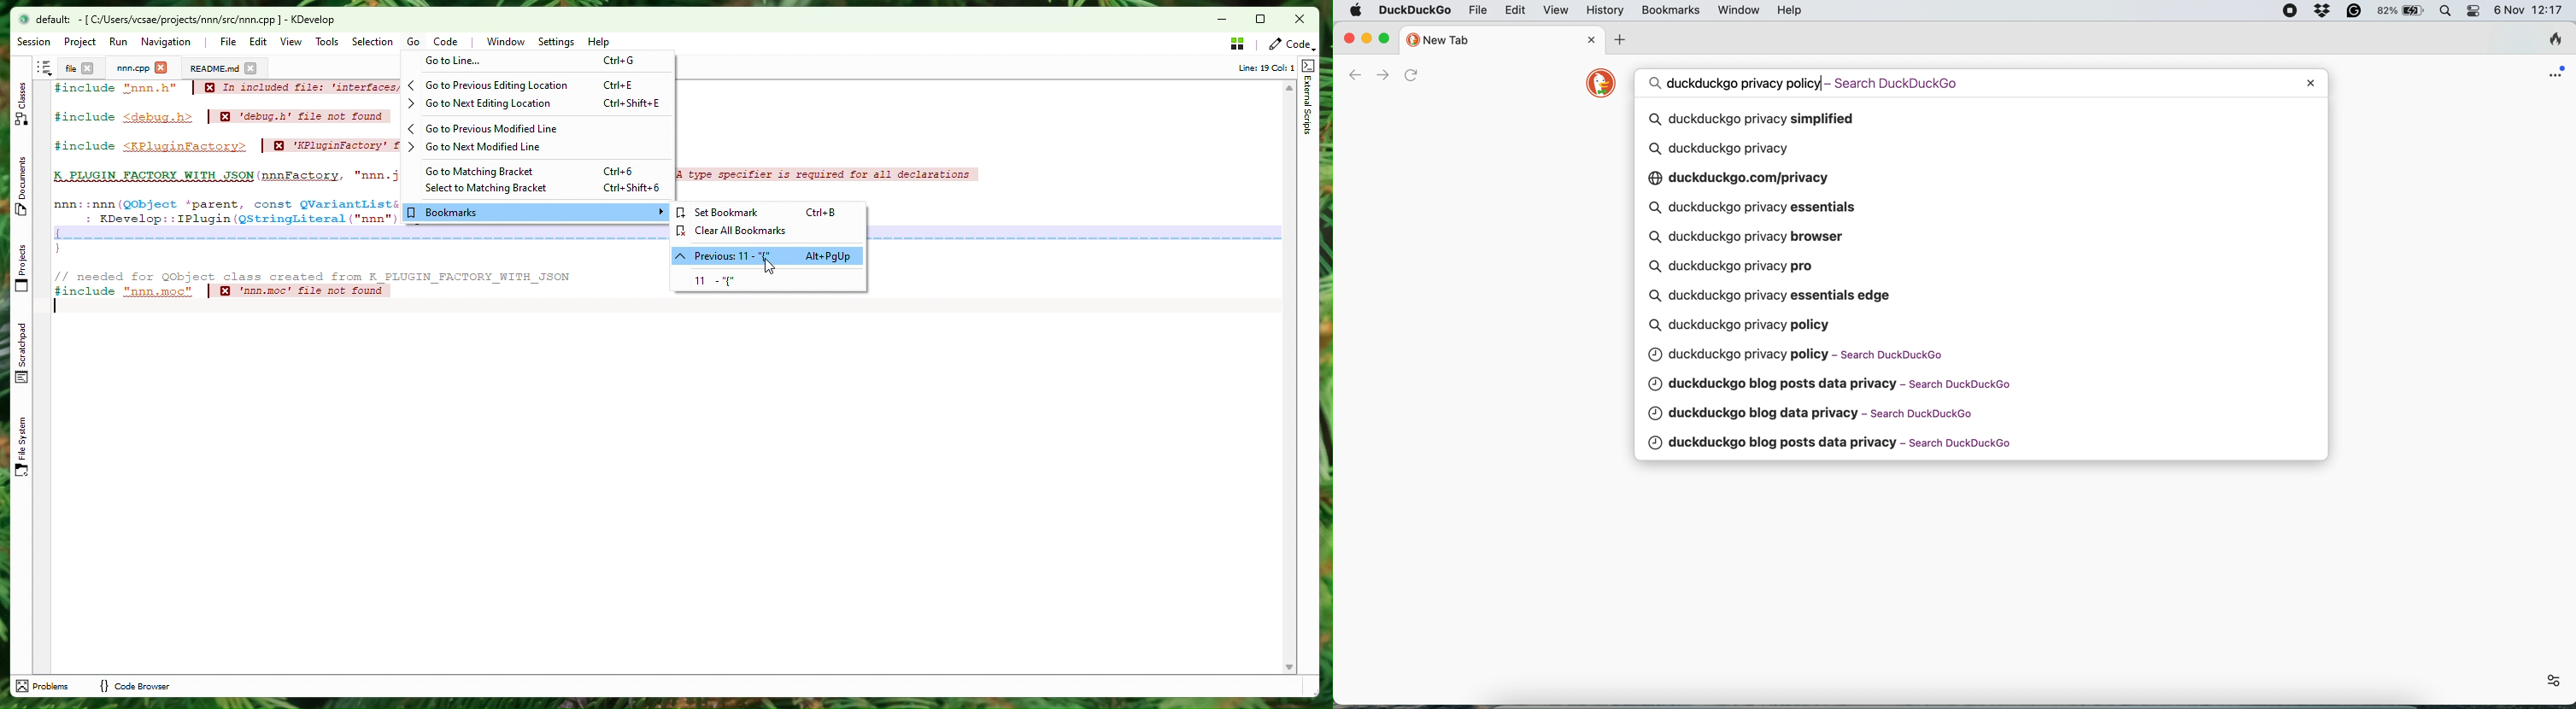  Describe the element at coordinates (1247, 68) in the screenshot. I see `` at that location.